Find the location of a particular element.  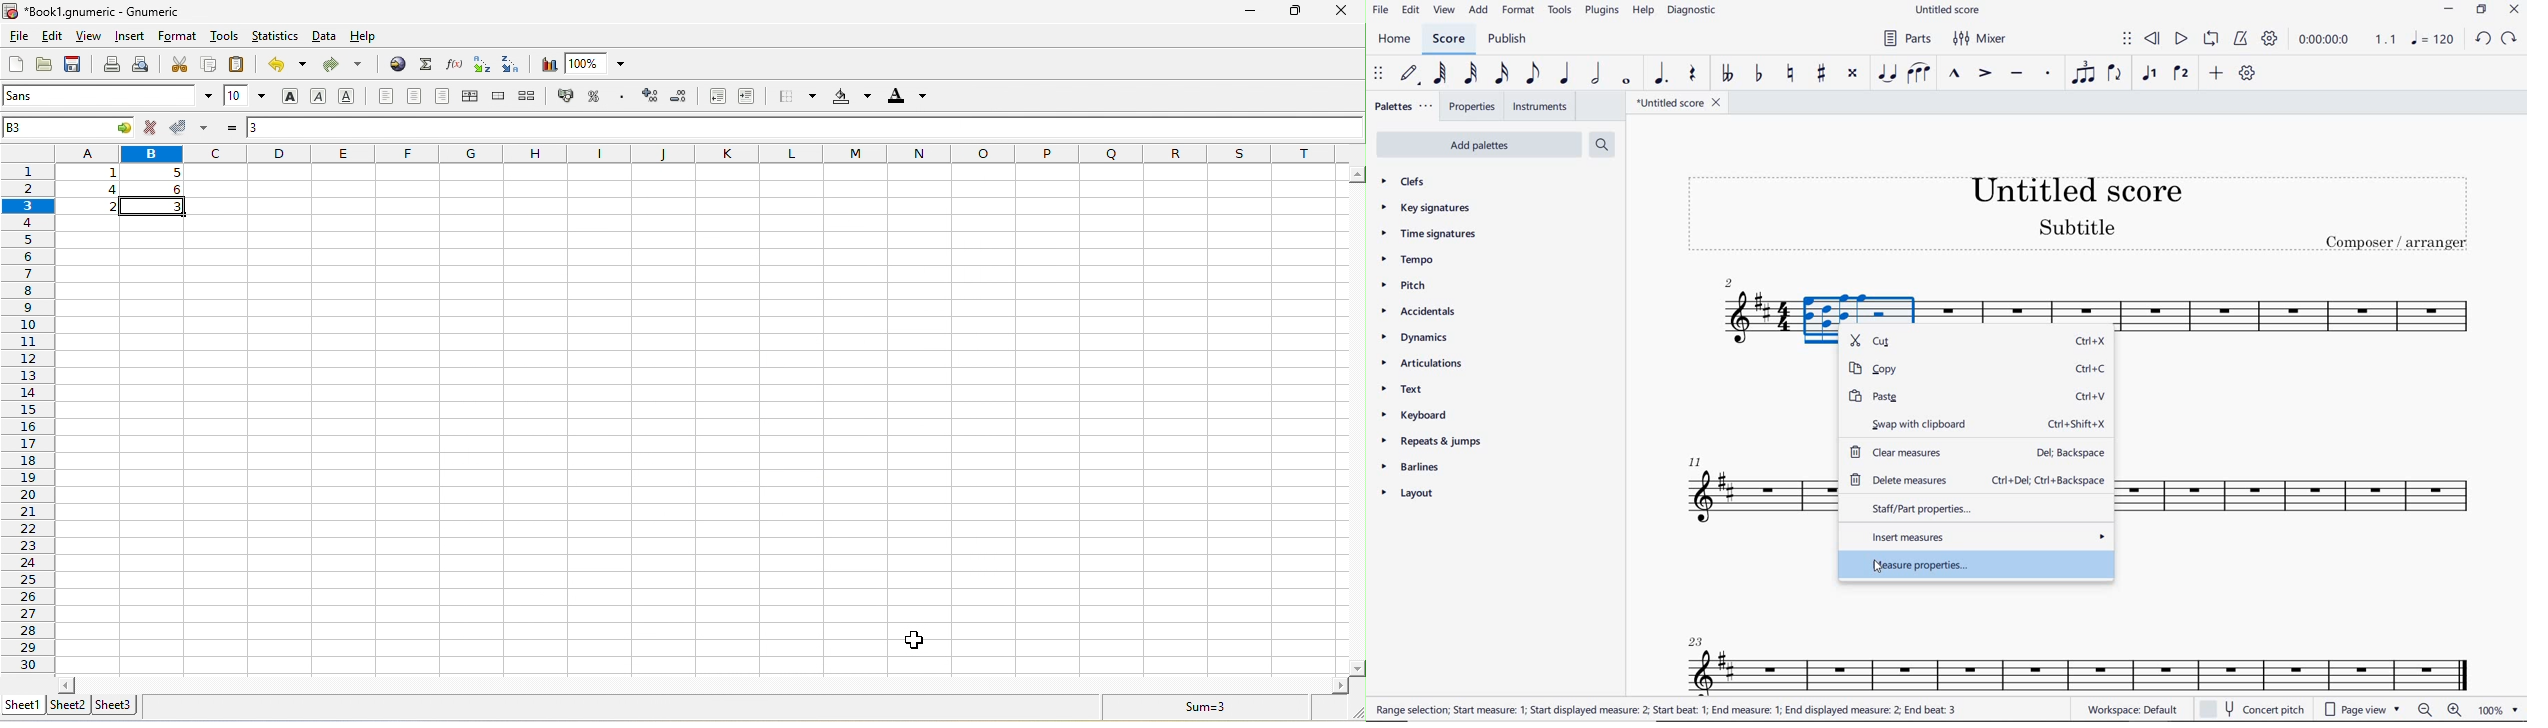

save is located at coordinates (77, 65).